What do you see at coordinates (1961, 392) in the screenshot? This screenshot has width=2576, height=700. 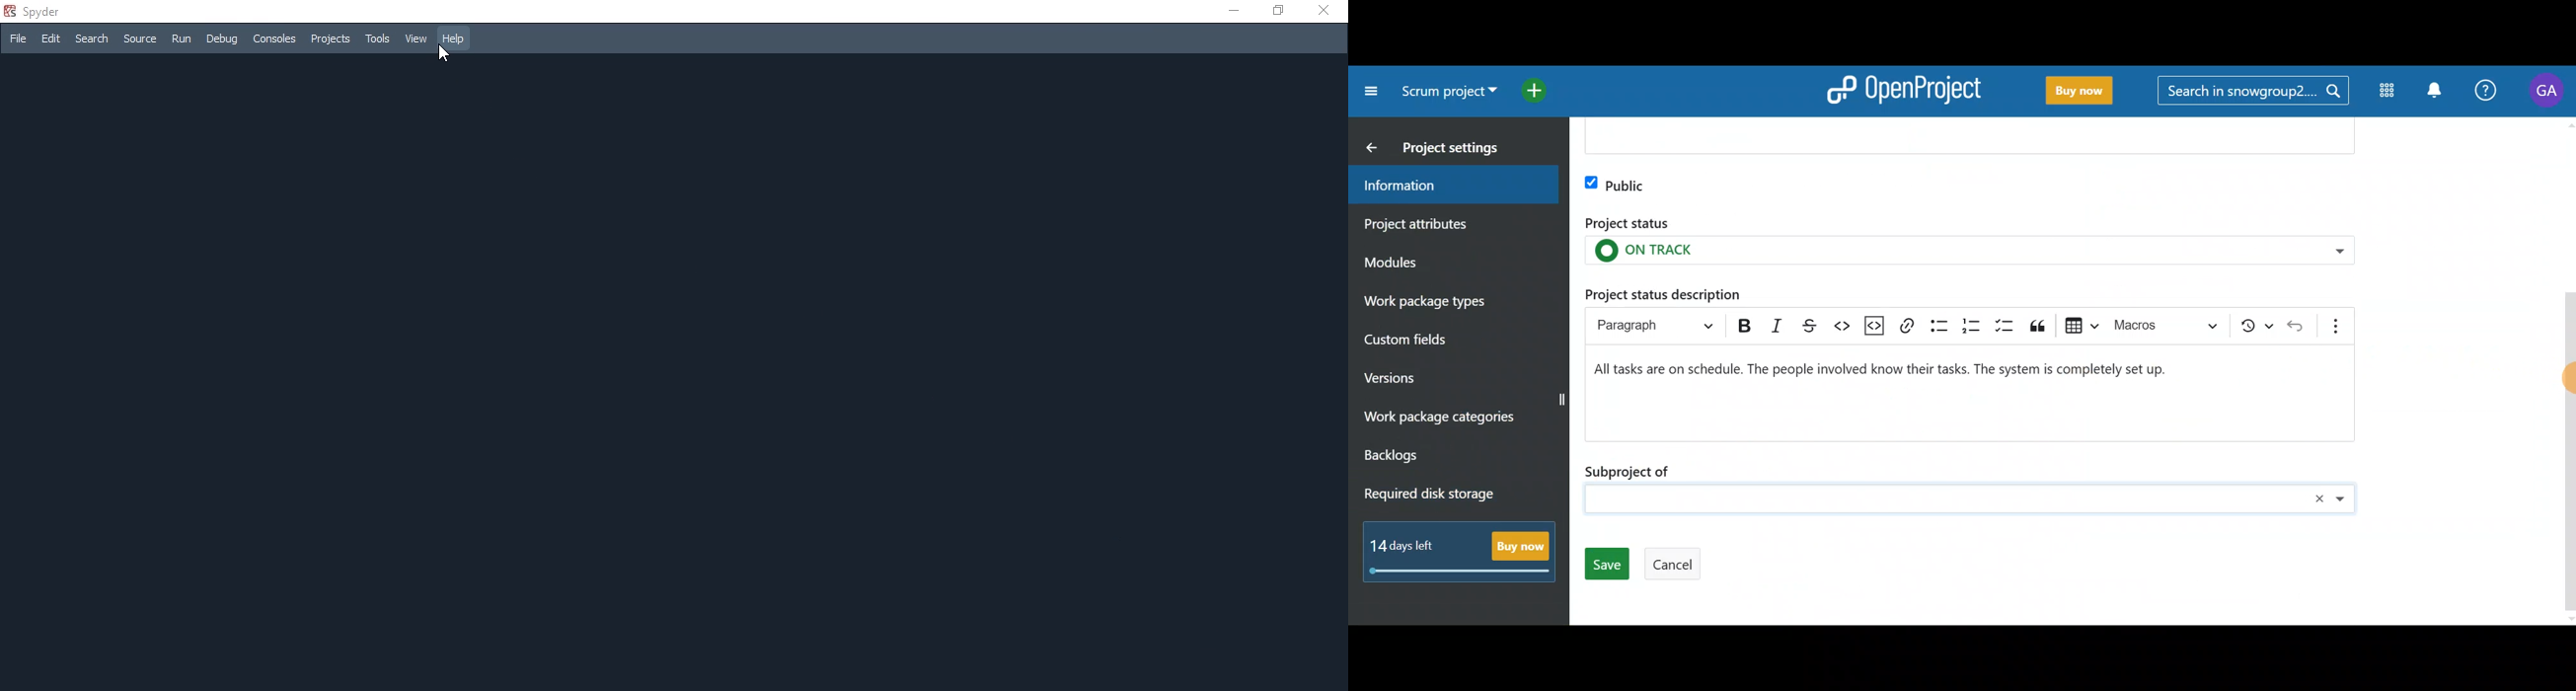 I see `Project status description` at bounding box center [1961, 392].